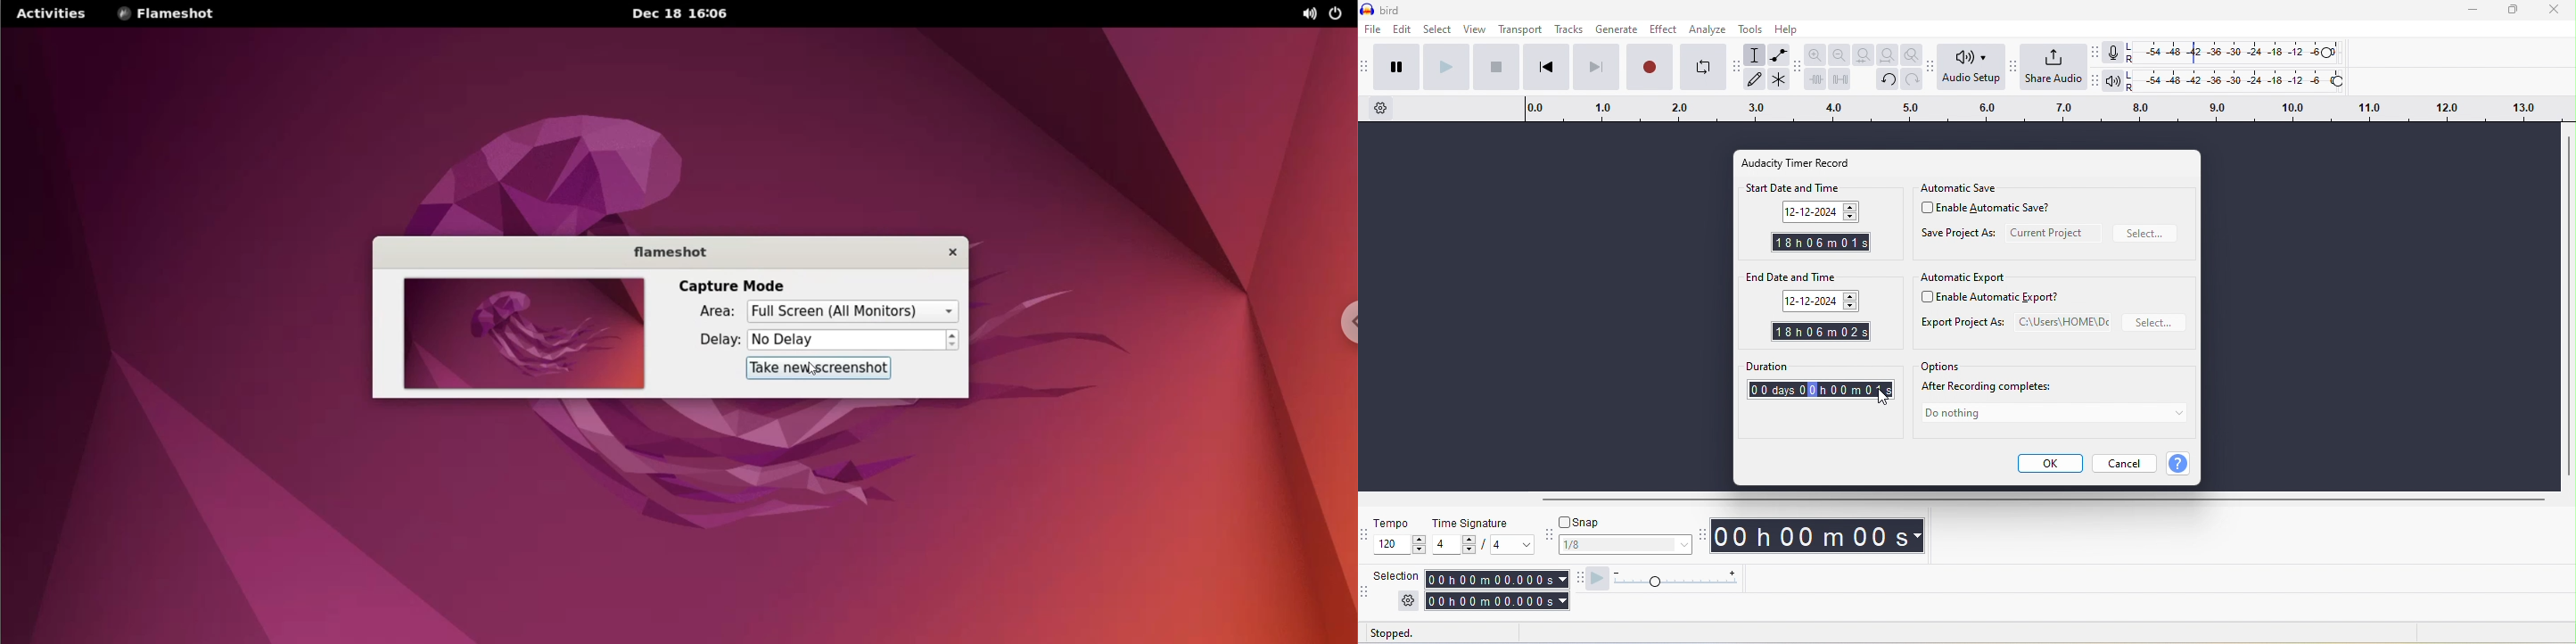 Image resolution: width=2576 pixels, height=644 pixels. What do you see at coordinates (2516, 11) in the screenshot?
I see `maximize` at bounding box center [2516, 11].